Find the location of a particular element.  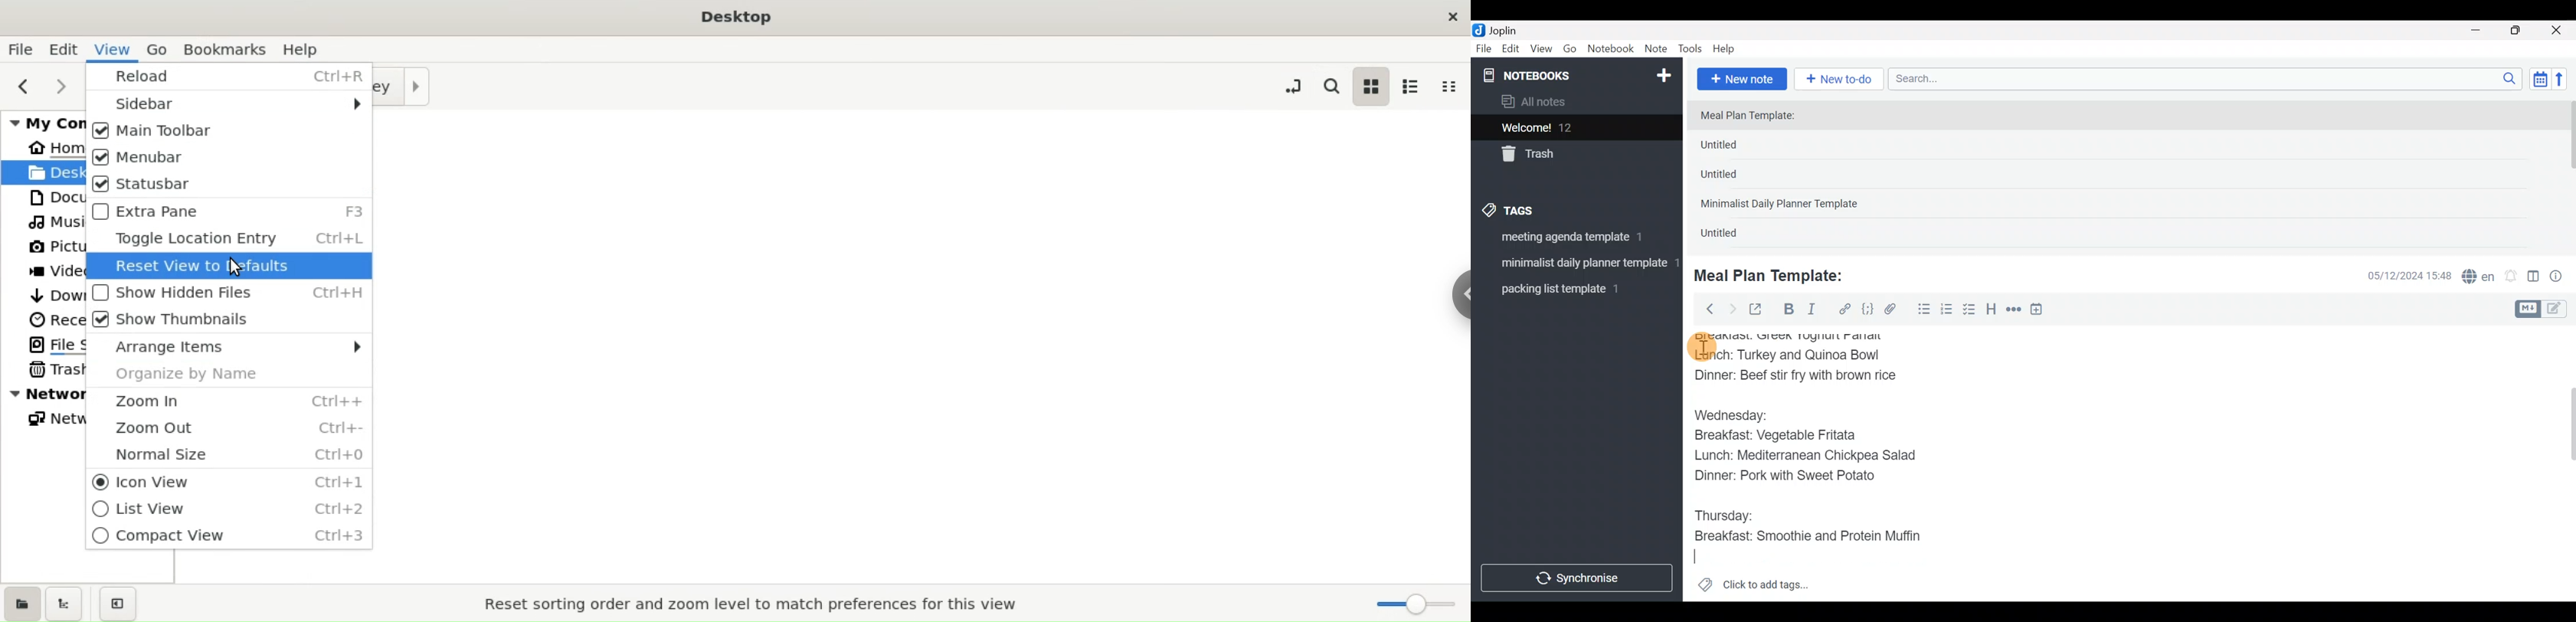

Date & time is located at coordinates (2401, 275).